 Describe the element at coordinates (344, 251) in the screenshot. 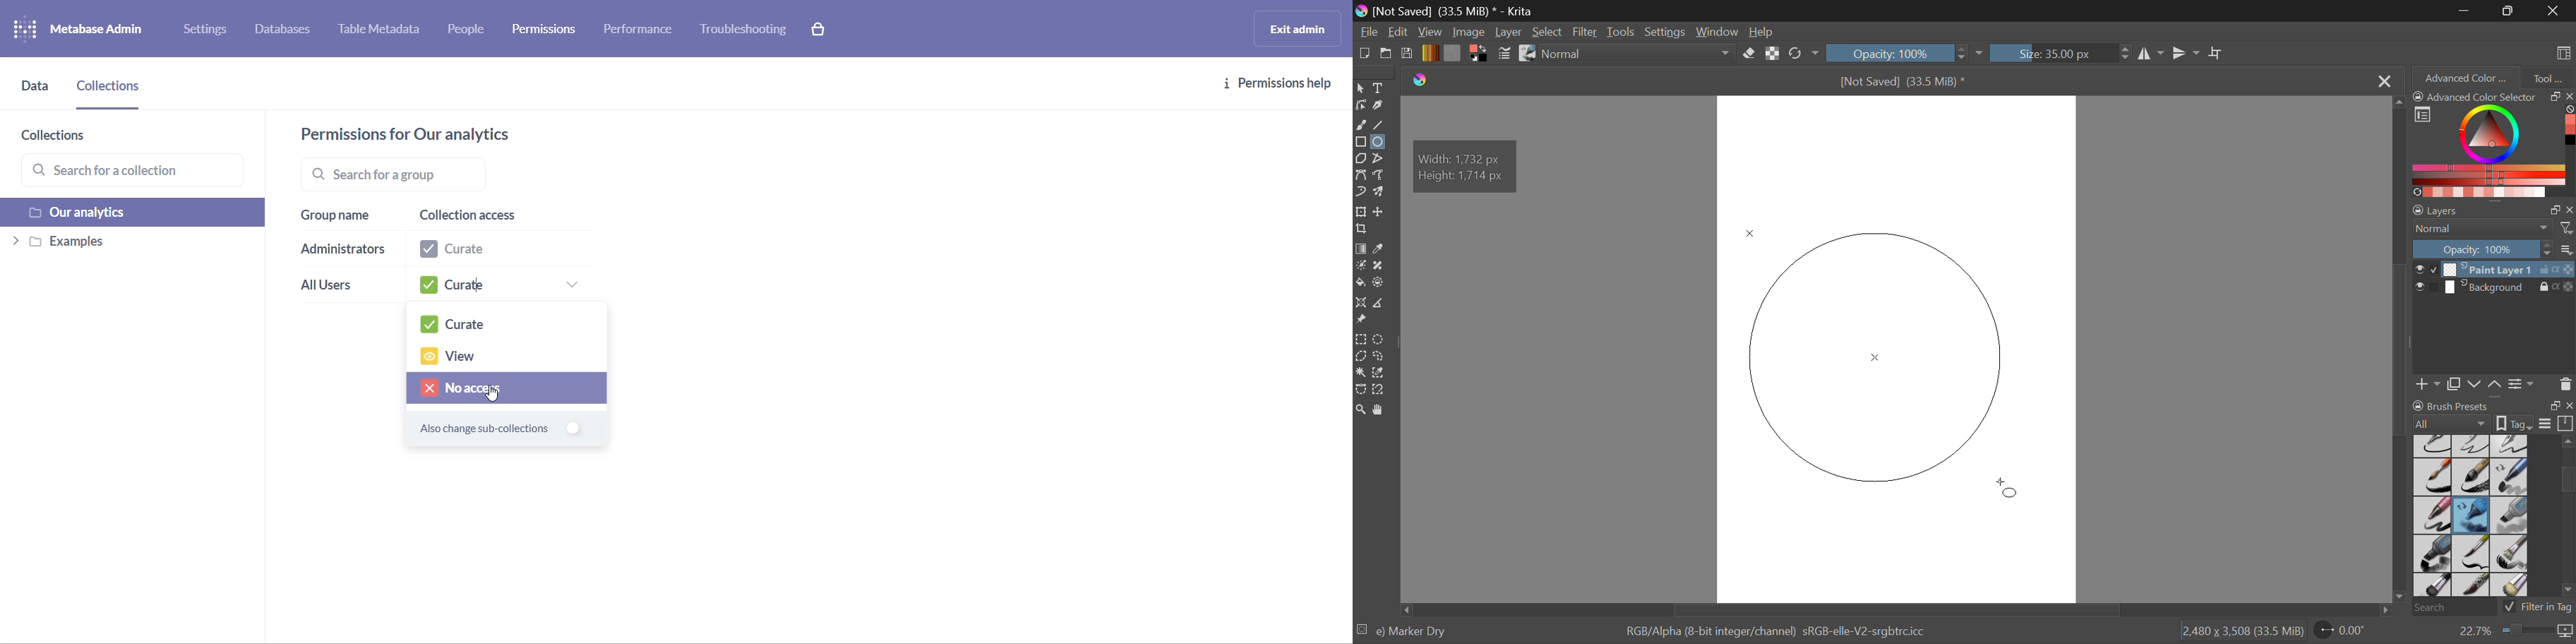

I see `administrators group` at that location.